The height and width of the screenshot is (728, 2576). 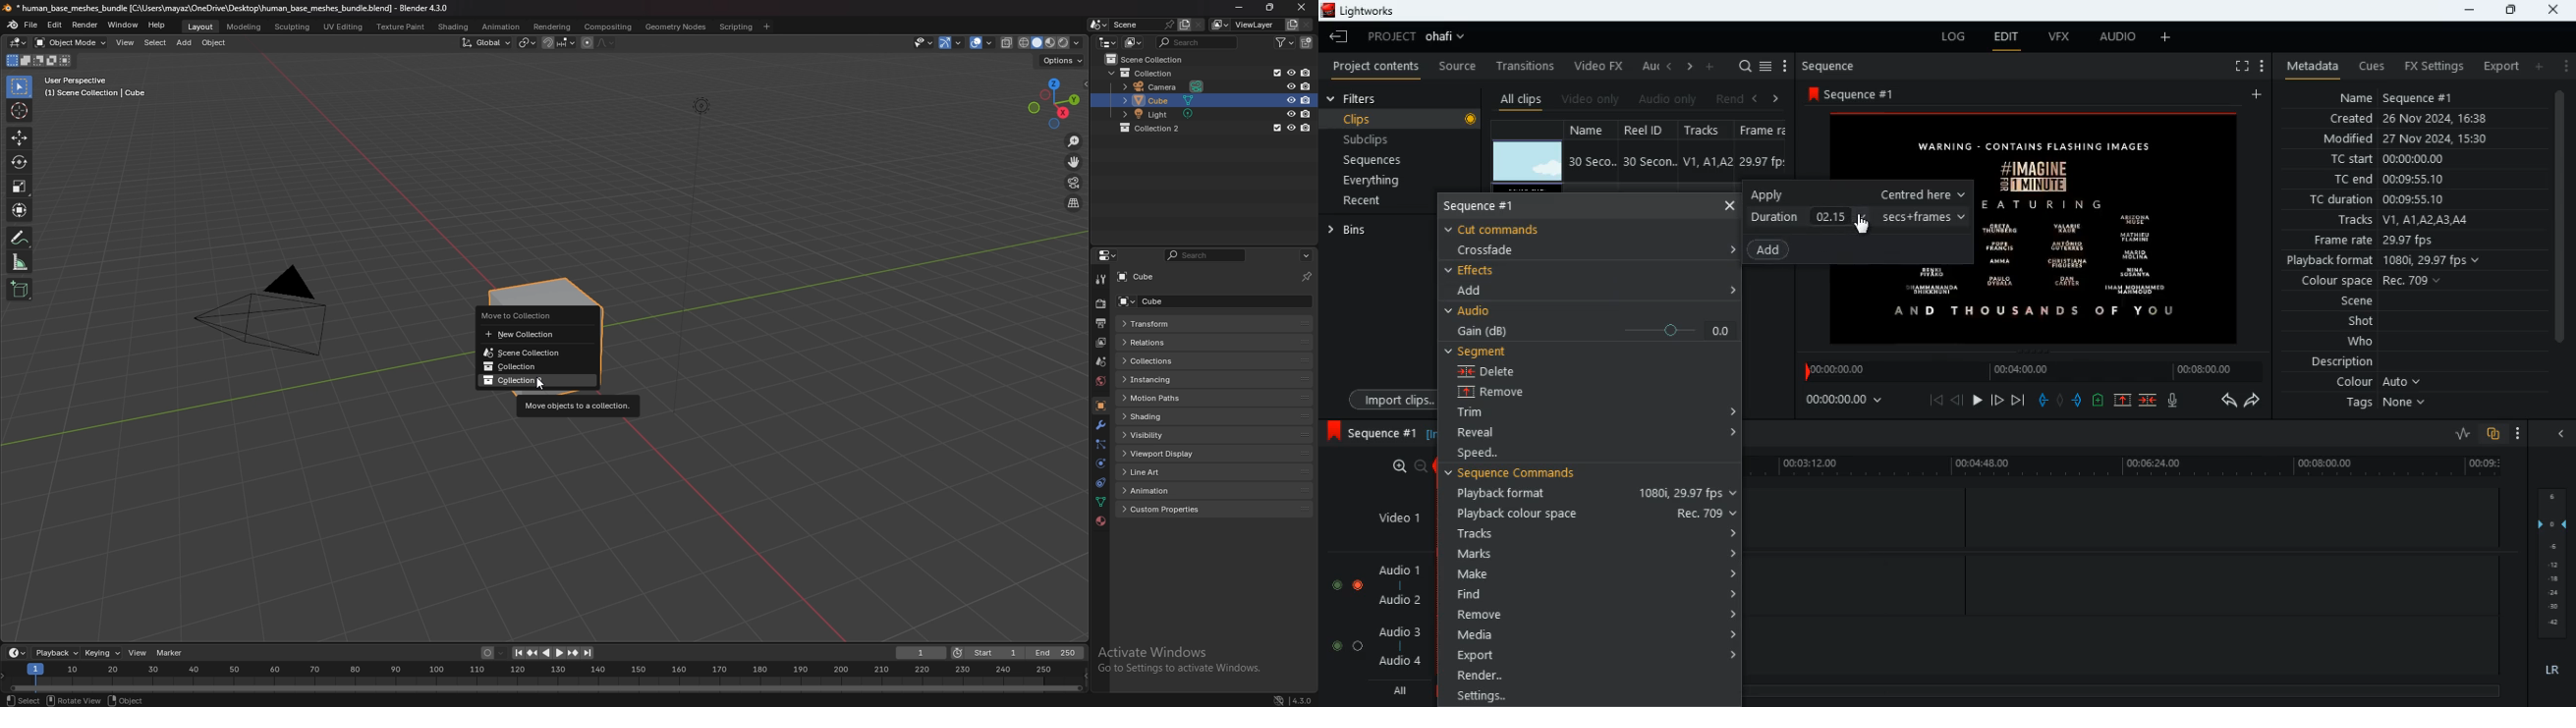 What do you see at coordinates (245, 27) in the screenshot?
I see `modeling` at bounding box center [245, 27].